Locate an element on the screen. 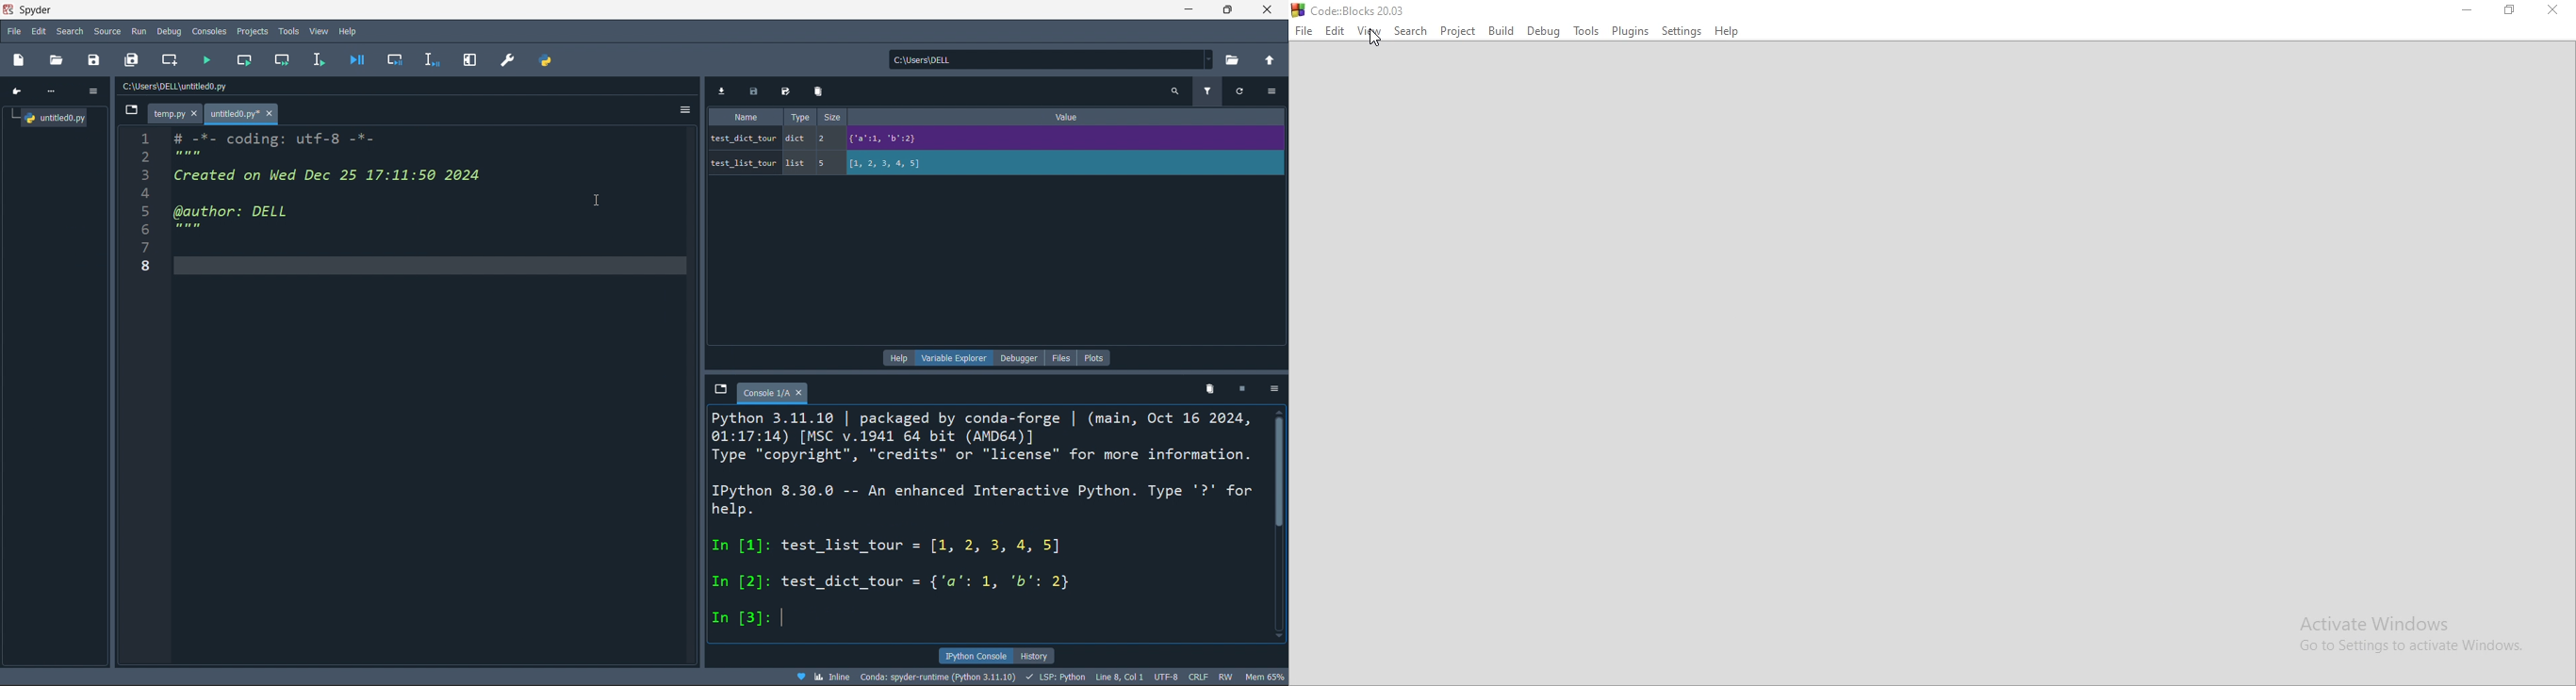  delete is located at coordinates (1209, 389).